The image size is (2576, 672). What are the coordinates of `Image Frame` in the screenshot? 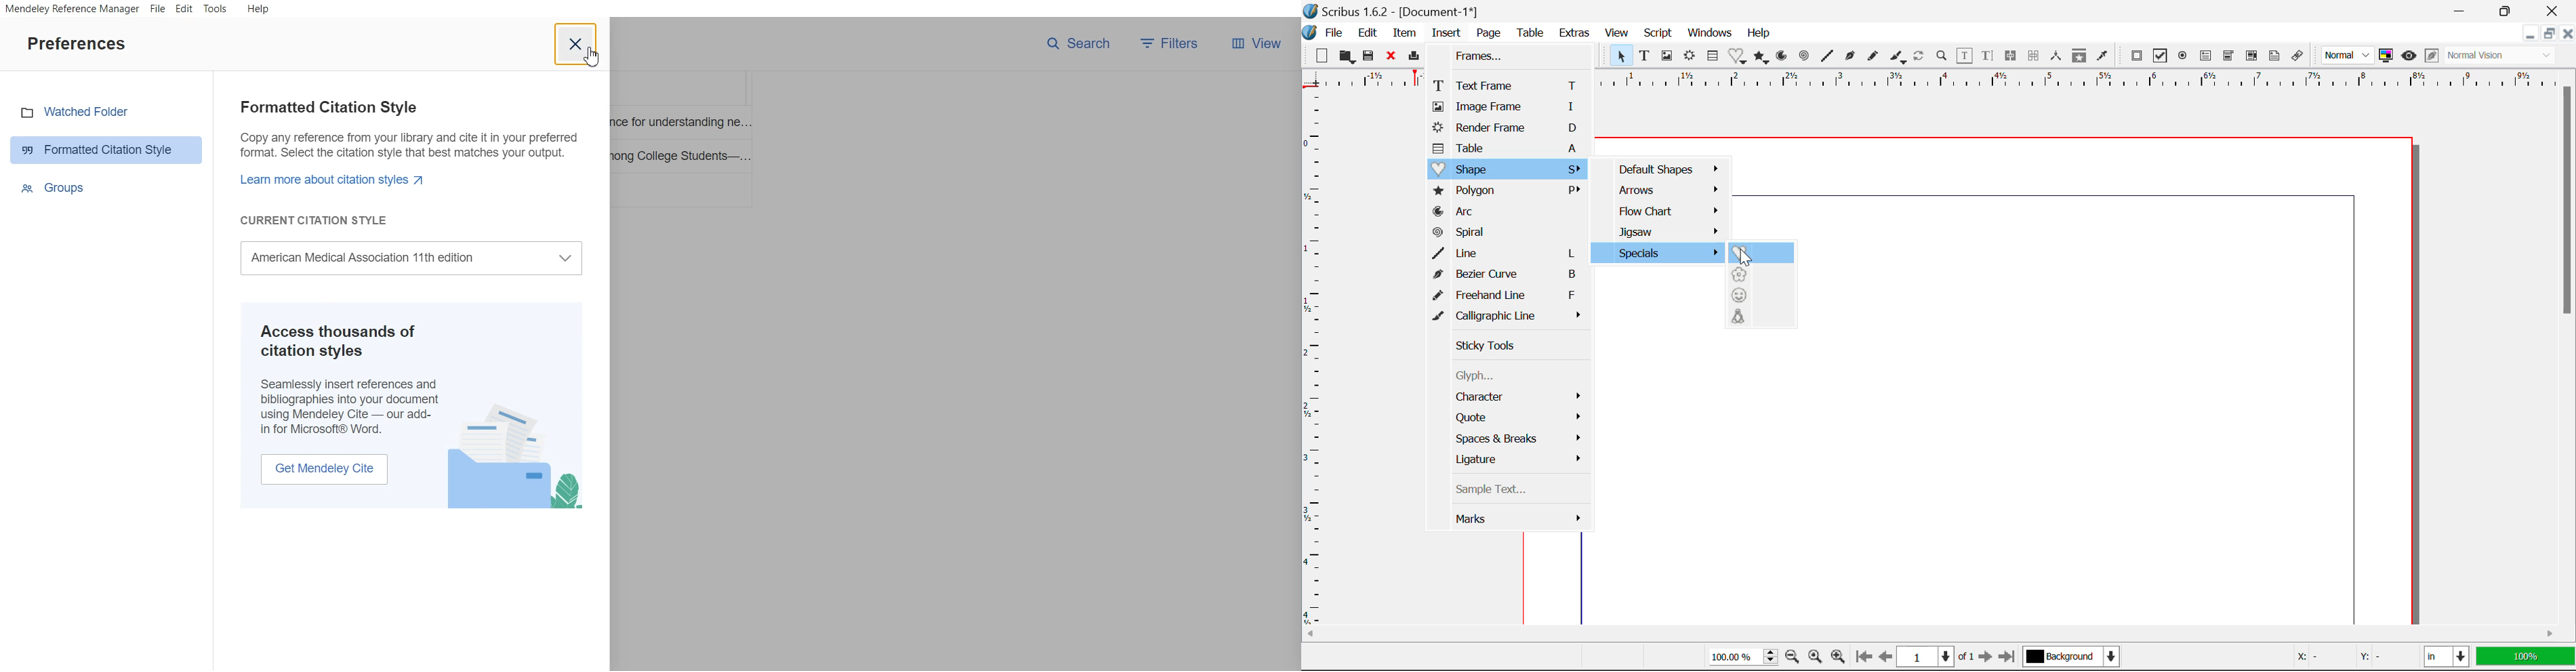 It's located at (1506, 108).